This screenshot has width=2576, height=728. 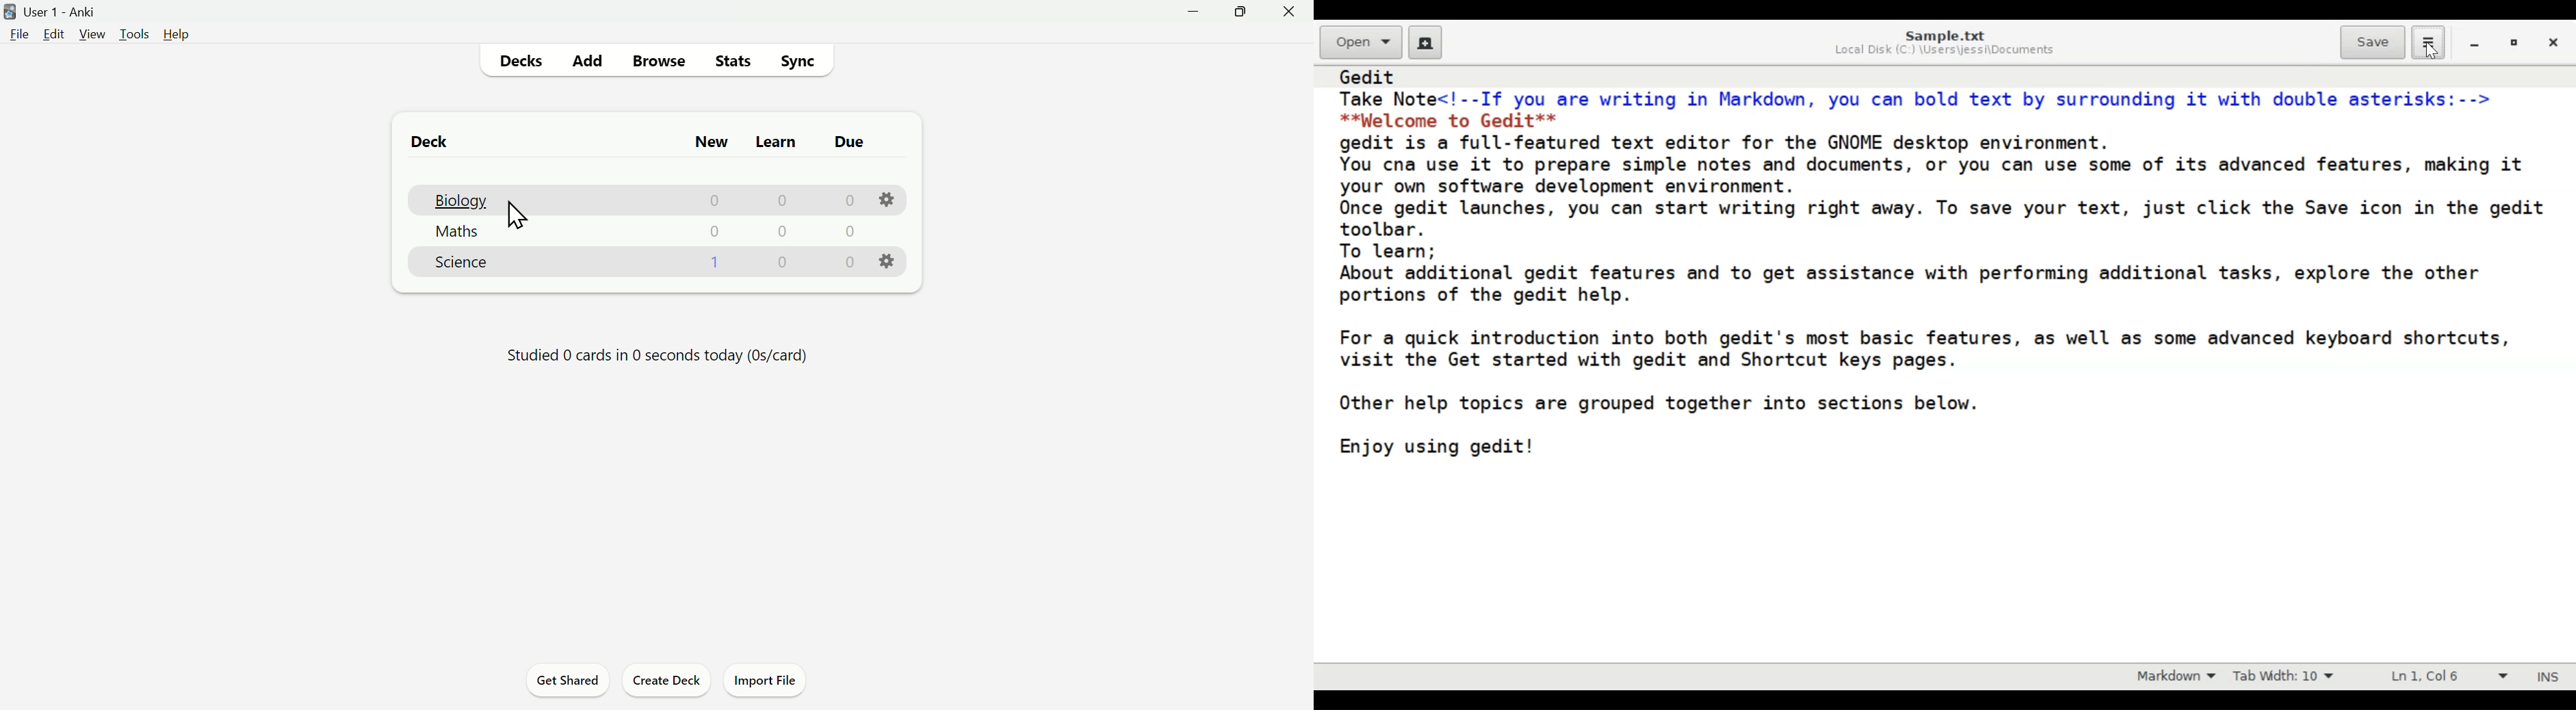 What do you see at coordinates (781, 199) in the screenshot?
I see `0` at bounding box center [781, 199].